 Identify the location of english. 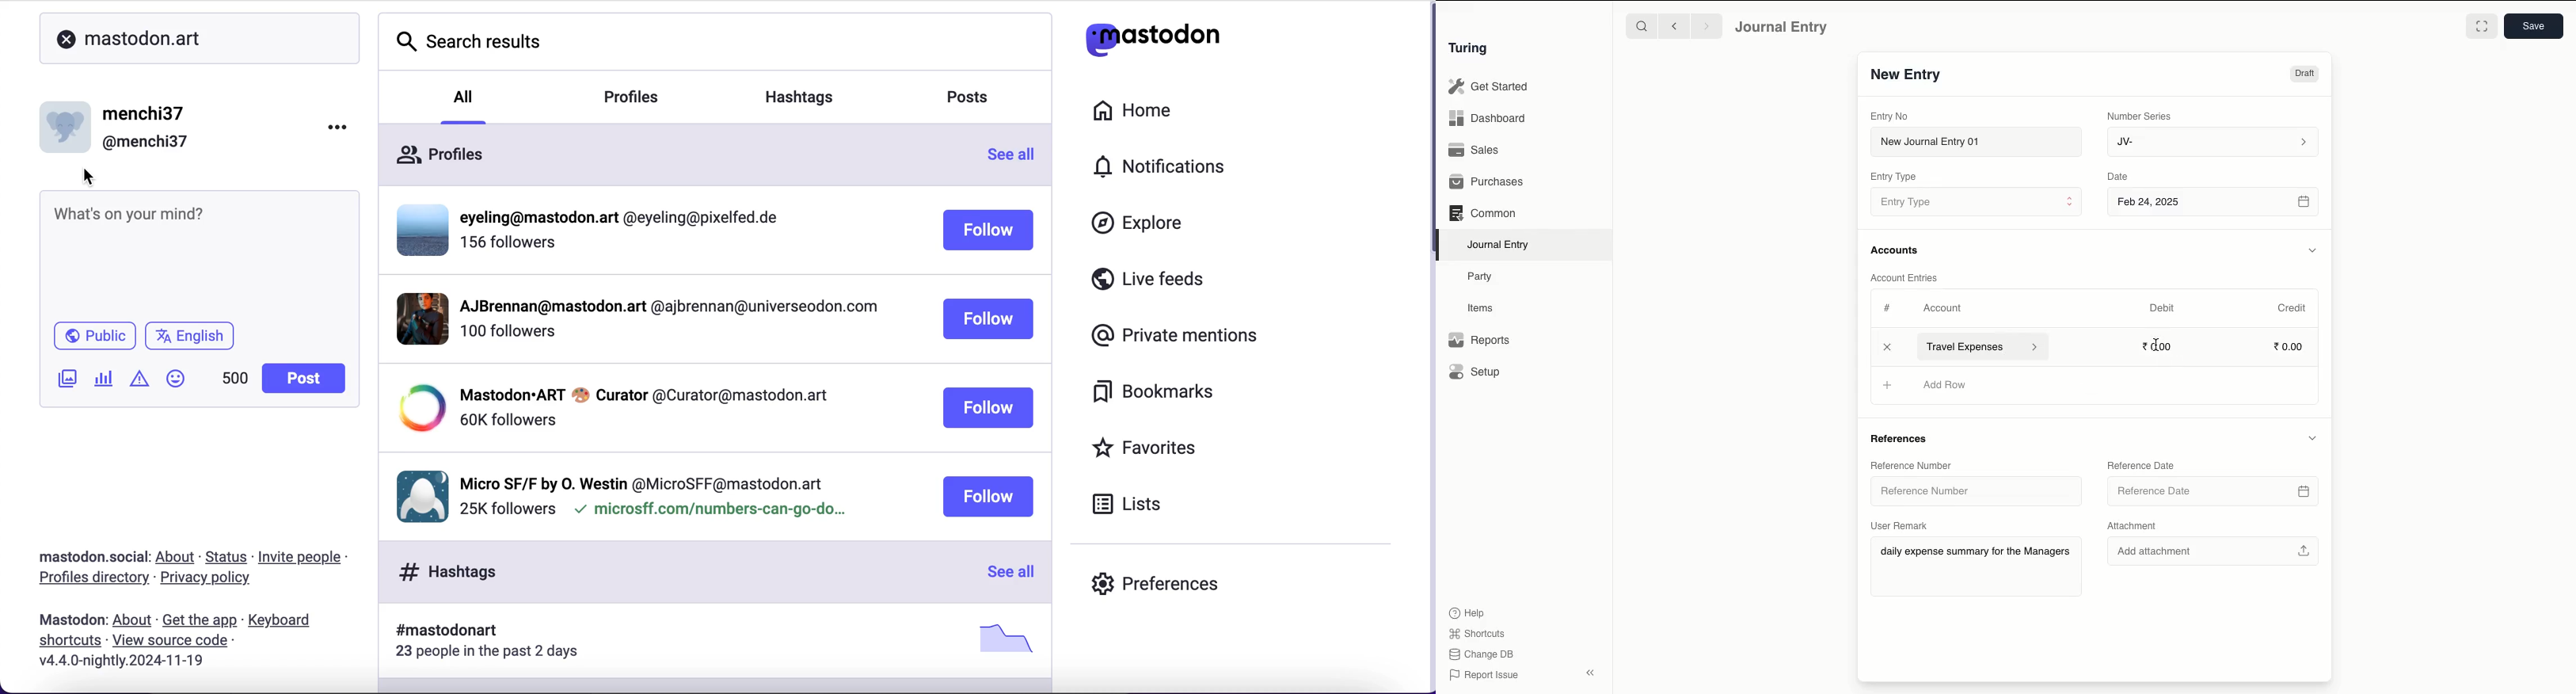
(193, 337).